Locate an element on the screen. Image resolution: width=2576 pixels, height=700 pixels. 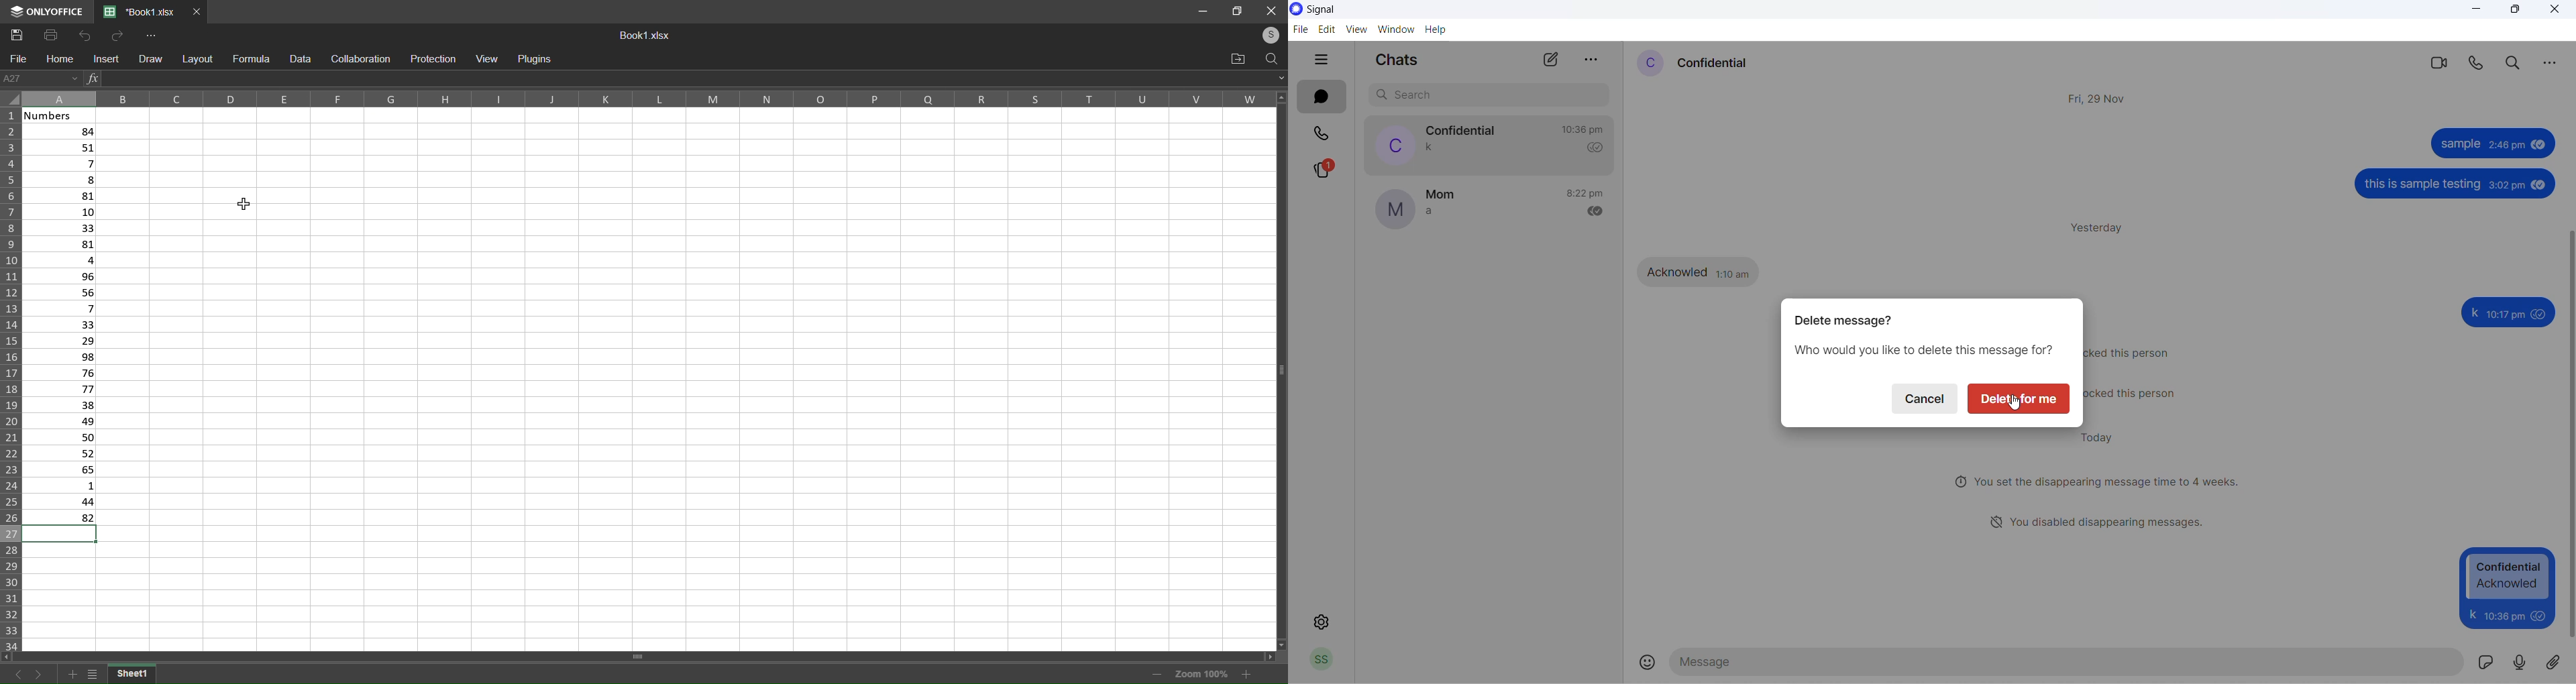
window is located at coordinates (1395, 32).